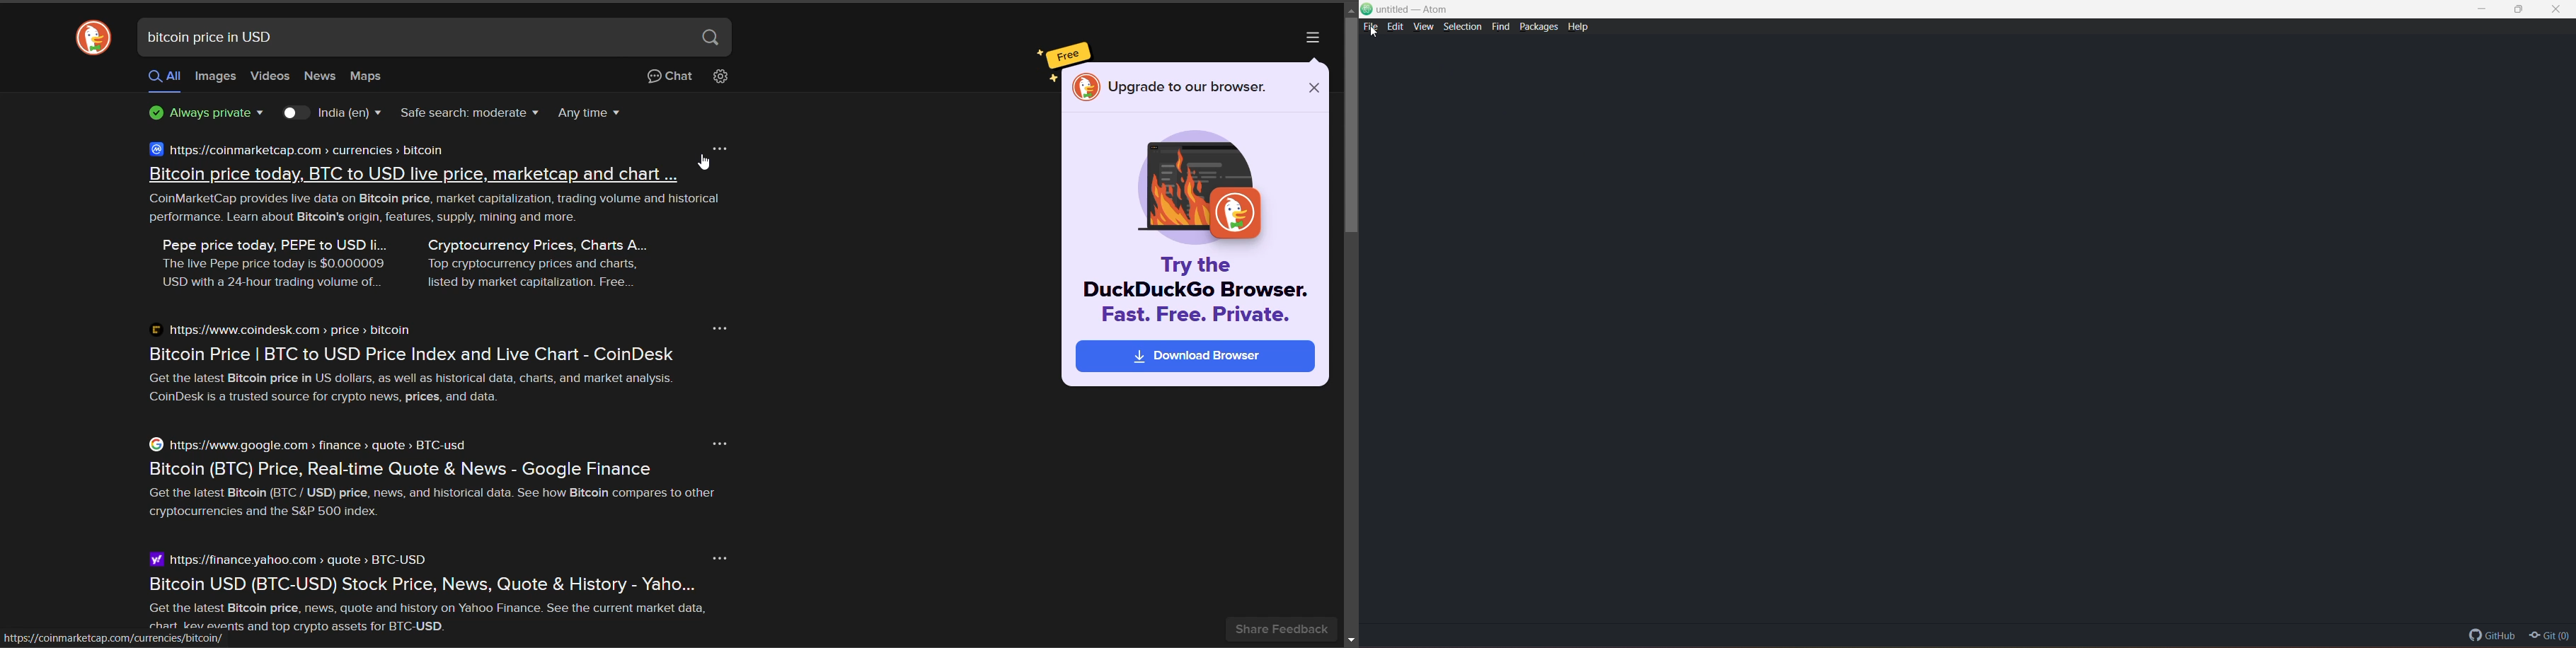 This screenshot has width=2576, height=672. I want to click on Bitcoin USD (BTC-USD) Stock Price, News, Quote & History - Yaho..., so click(428, 583).